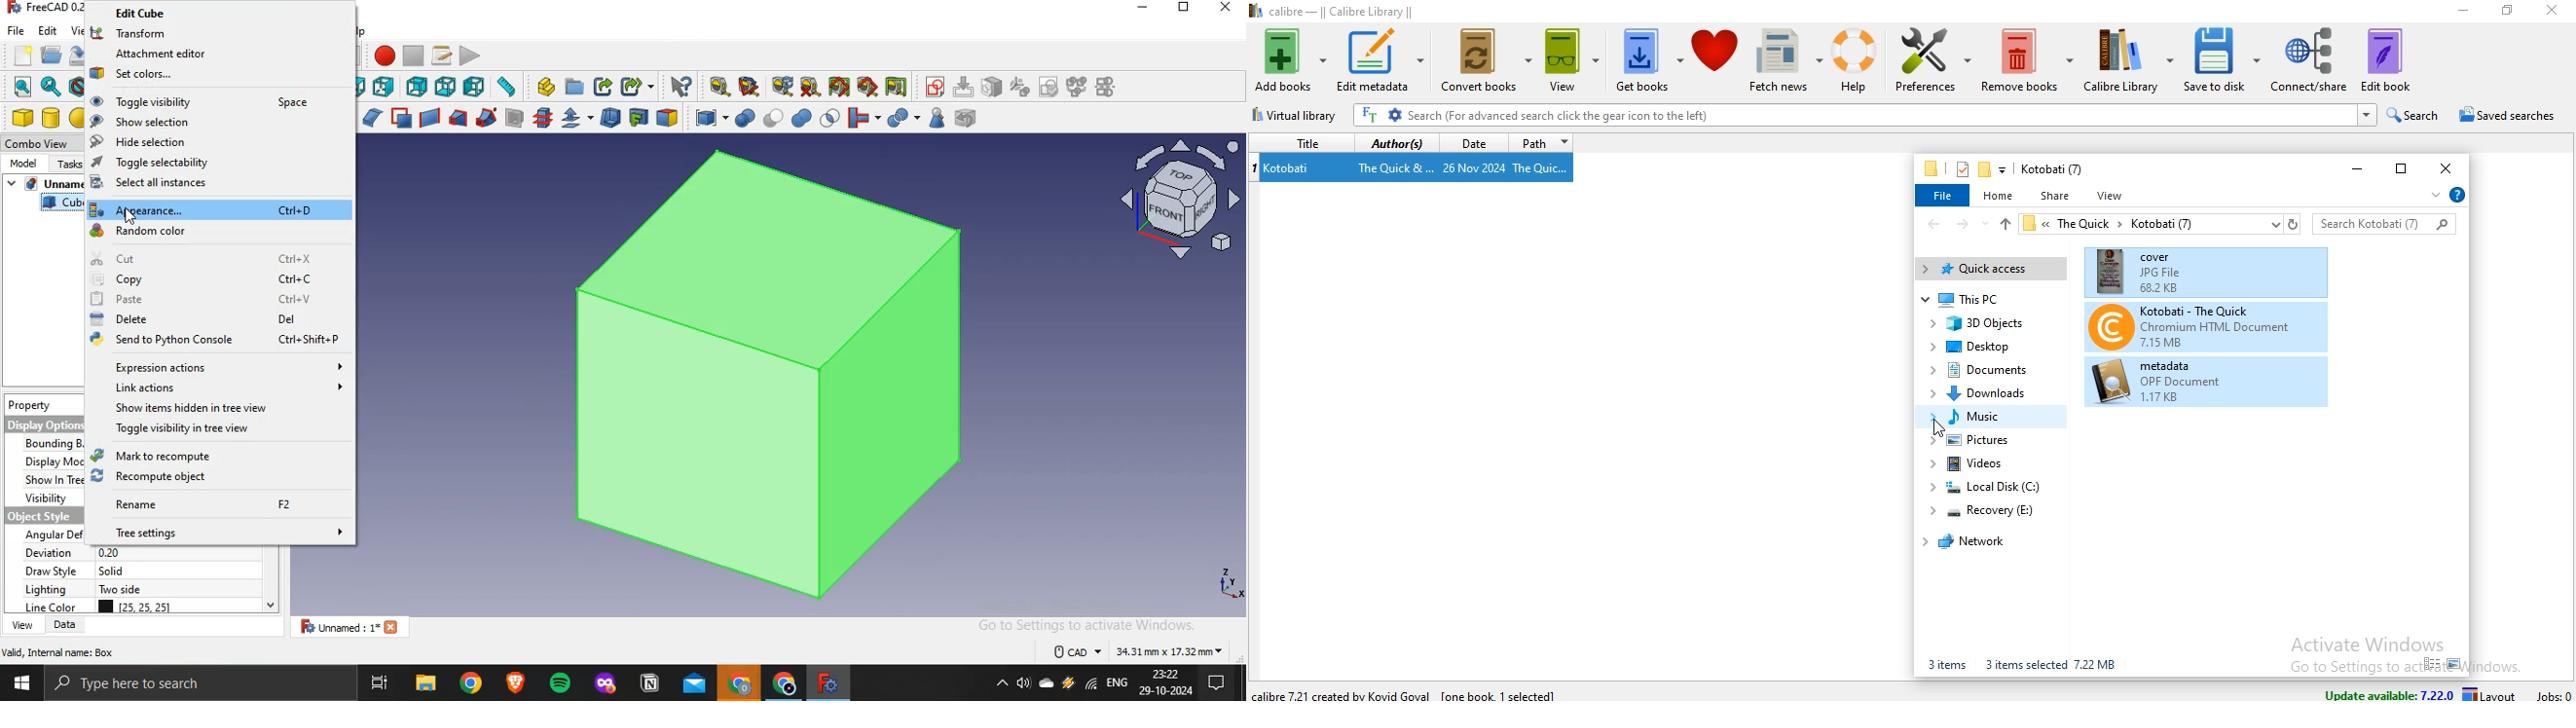  I want to click on compound tools, so click(704, 119).